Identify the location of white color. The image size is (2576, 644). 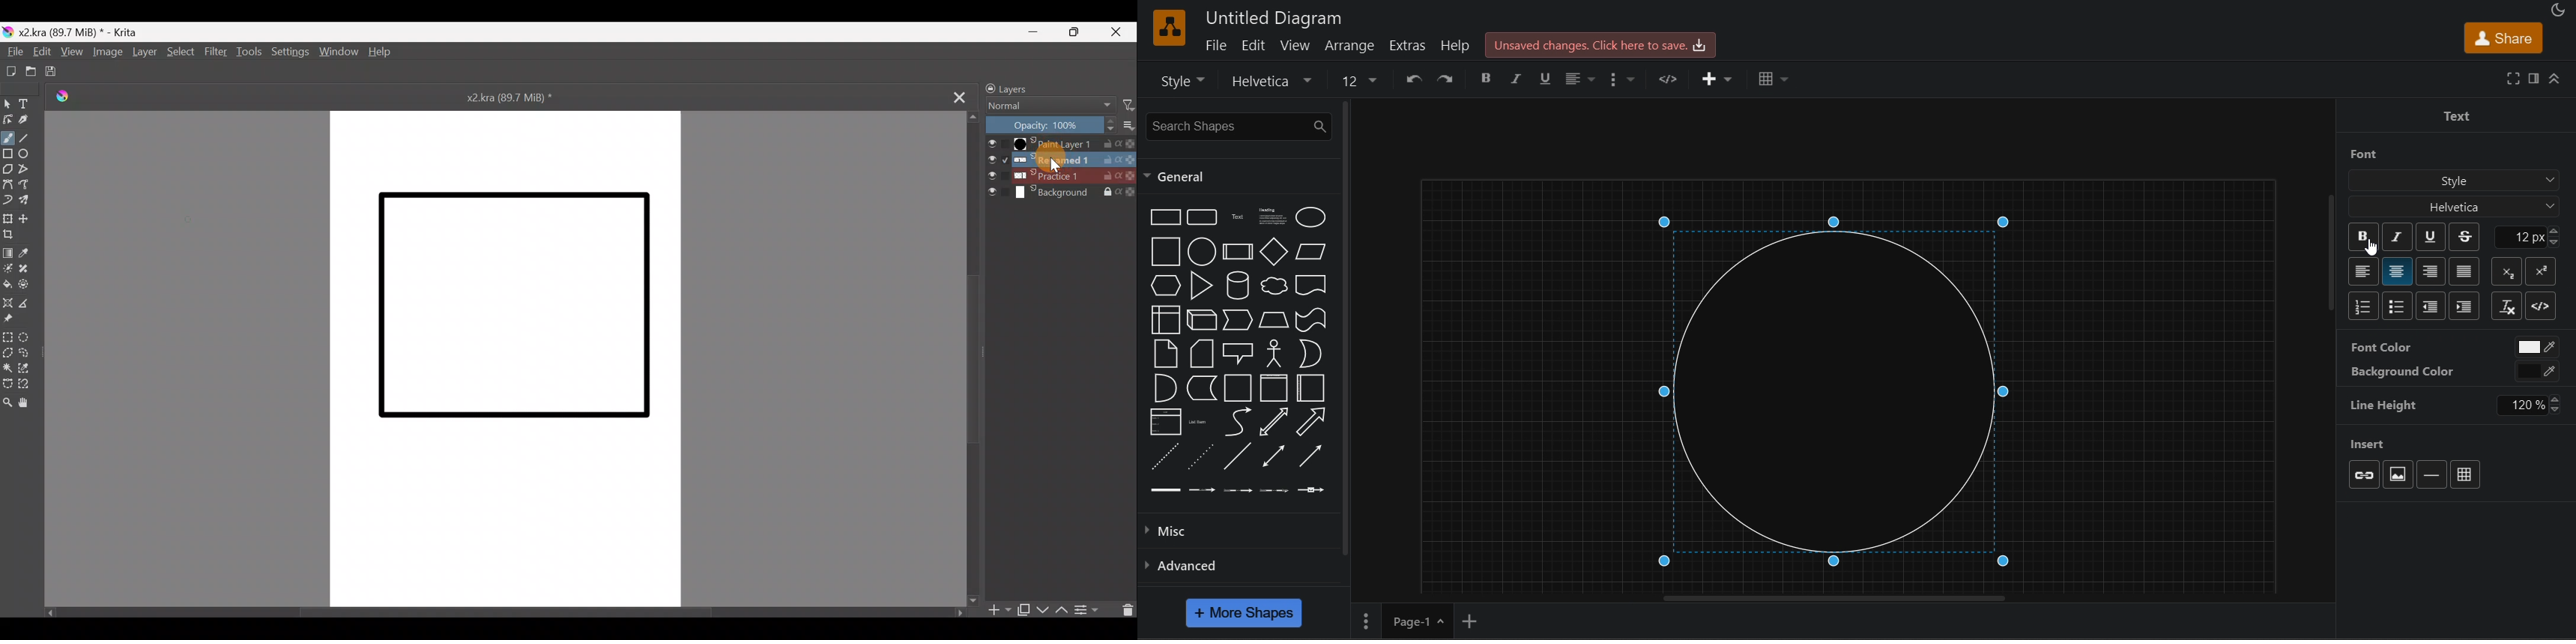
(2536, 345).